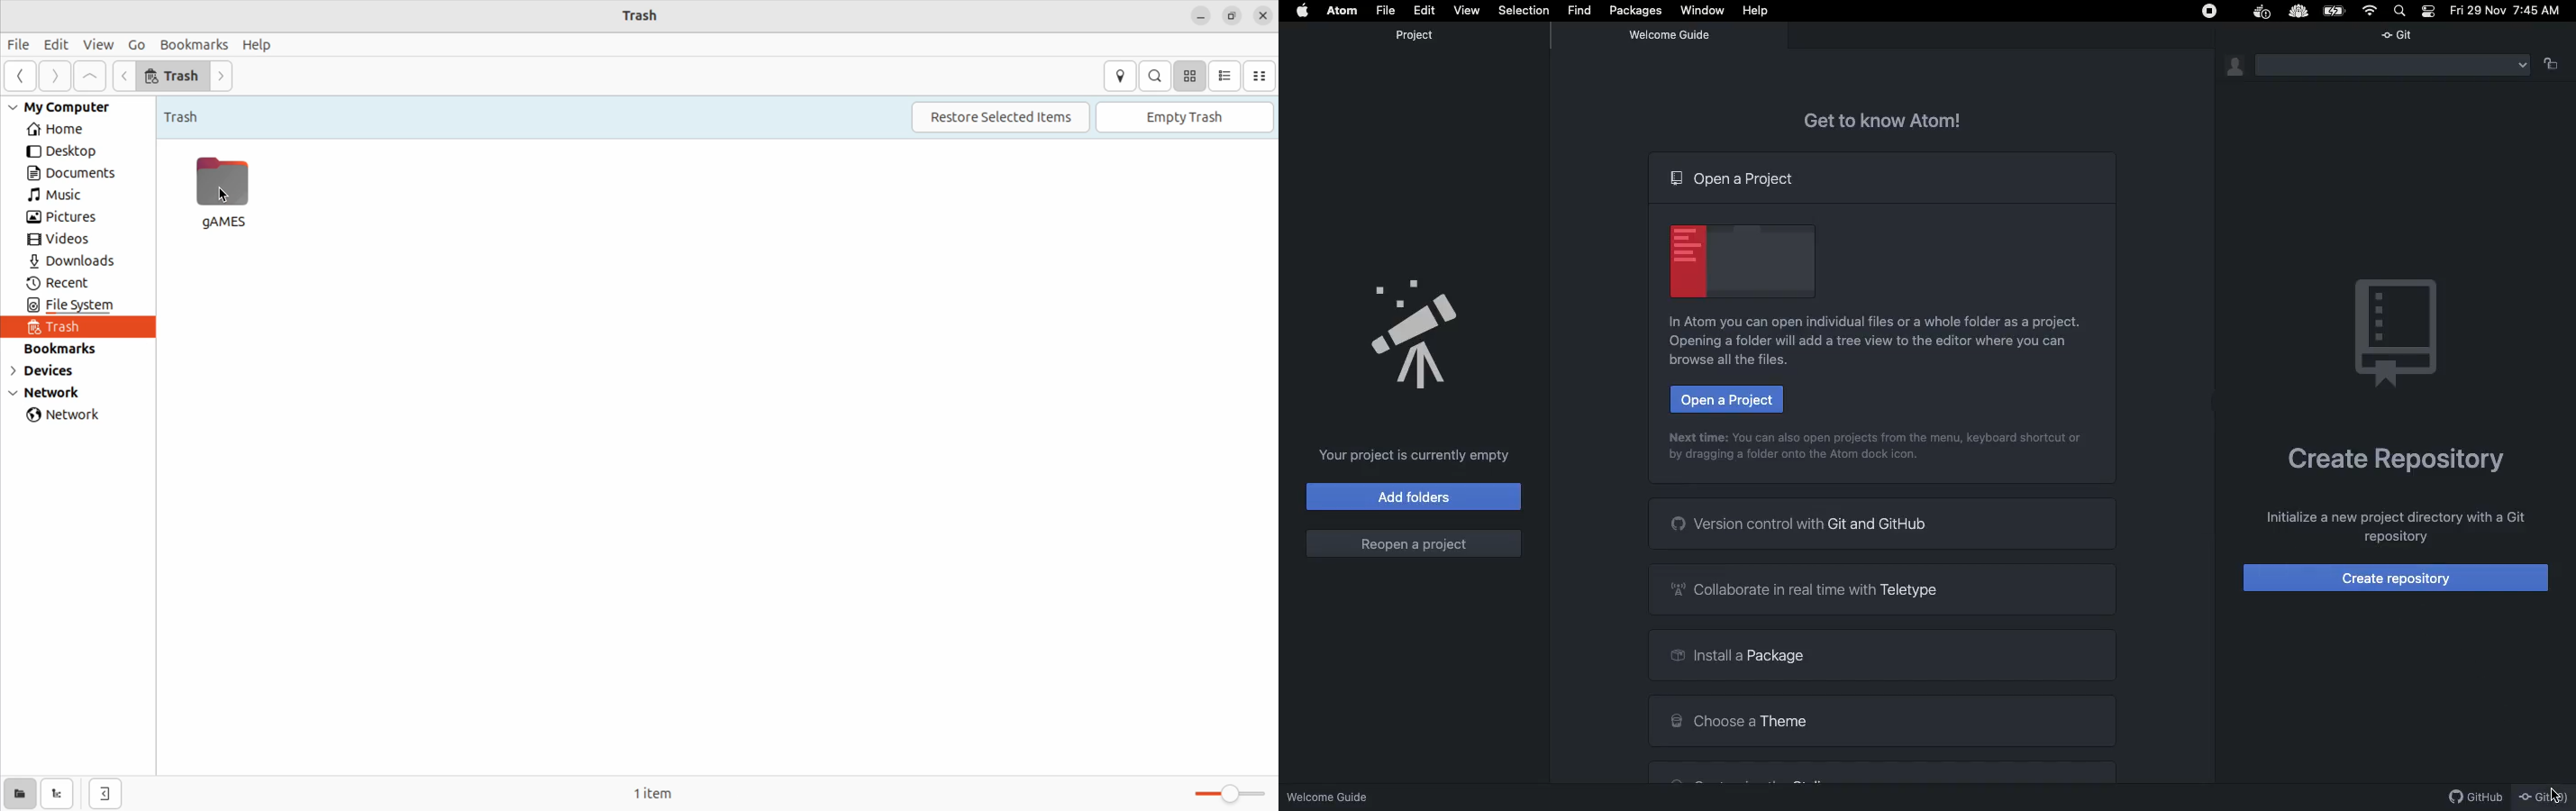 The image size is (2576, 812). Describe the element at coordinates (2400, 576) in the screenshot. I see `Create repository ` at that location.